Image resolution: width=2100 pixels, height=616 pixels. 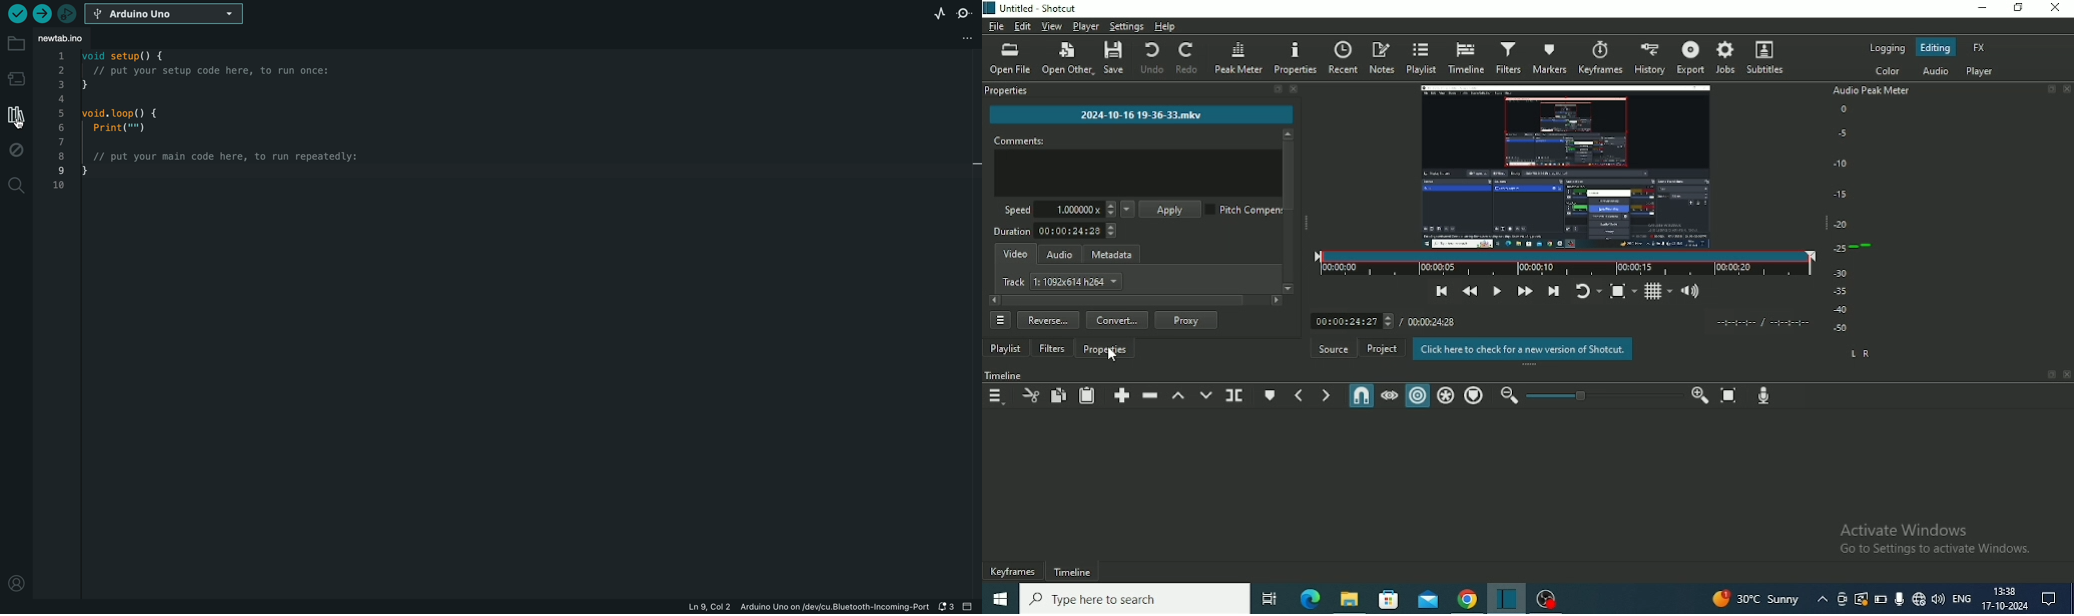 What do you see at coordinates (2067, 374) in the screenshot?
I see `Close` at bounding box center [2067, 374].